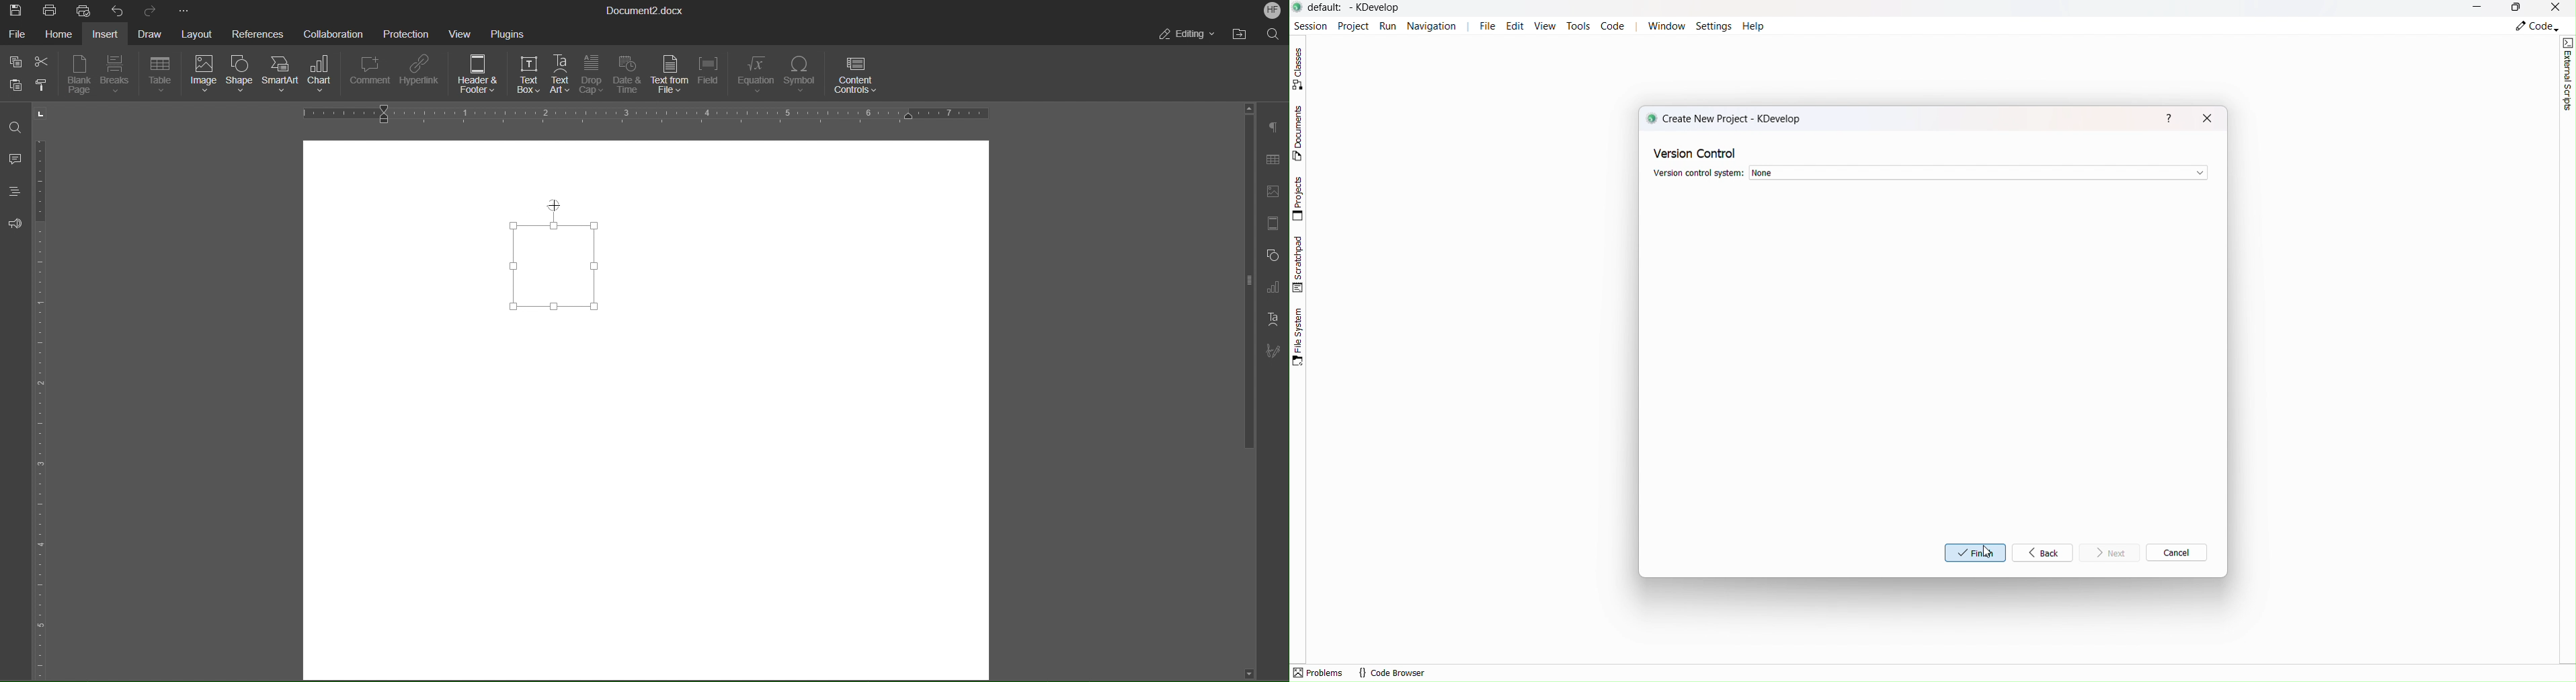 The height and width of the screenshot is (700, 2576). What do you see at coordinates (627, 75) in the screenshot?
I see `Date & Time` at bounding box center [627, 75].